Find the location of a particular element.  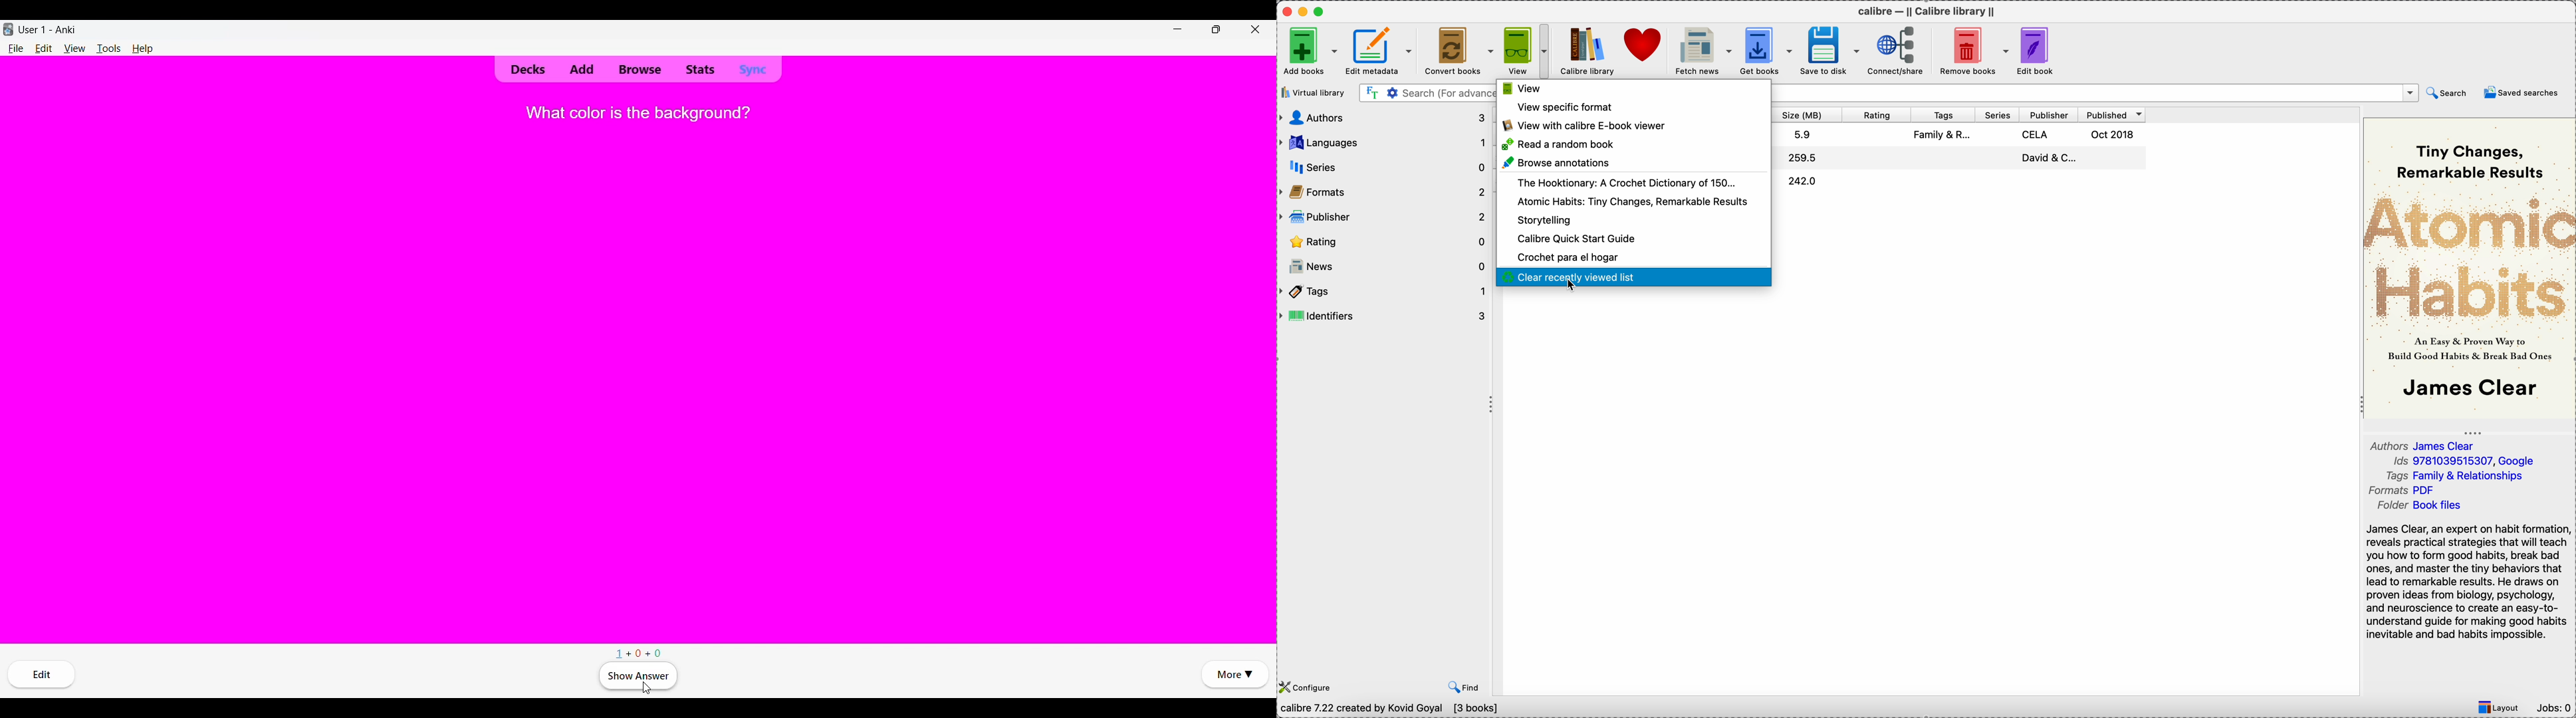

Cursor clicking on Show answer is located at coordinates (647, 689).